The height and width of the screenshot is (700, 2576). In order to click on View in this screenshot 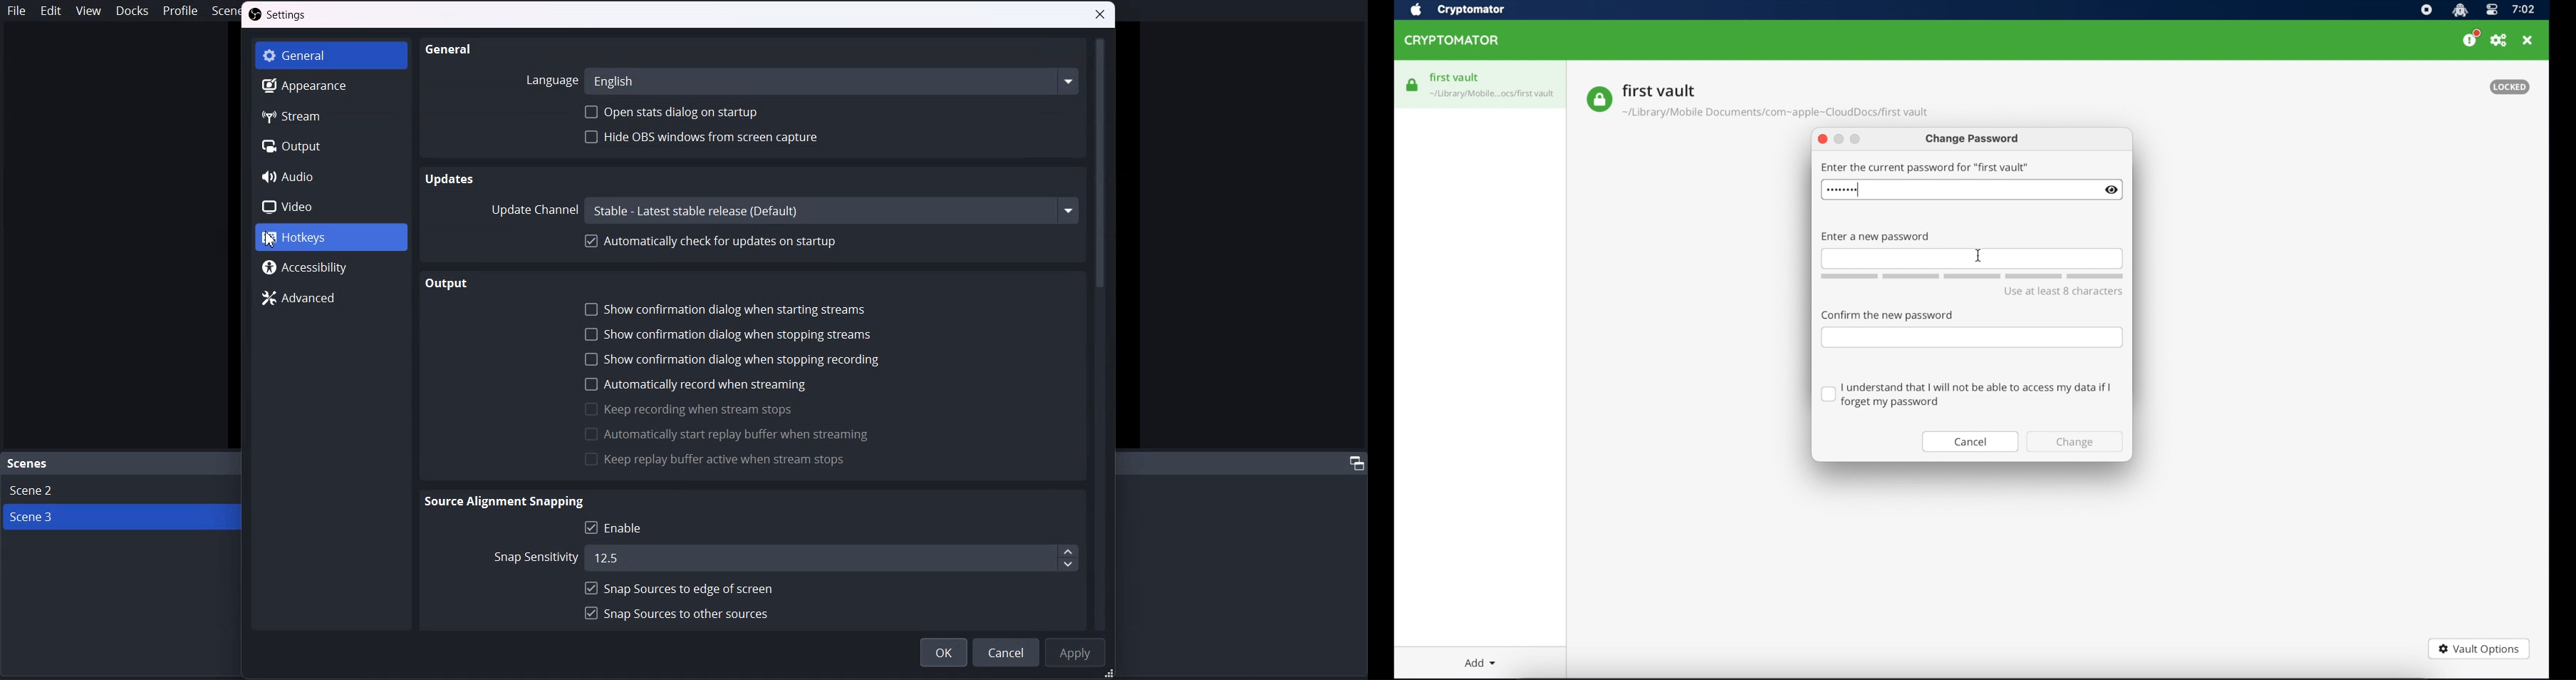, I will do `click(87, 10)`.